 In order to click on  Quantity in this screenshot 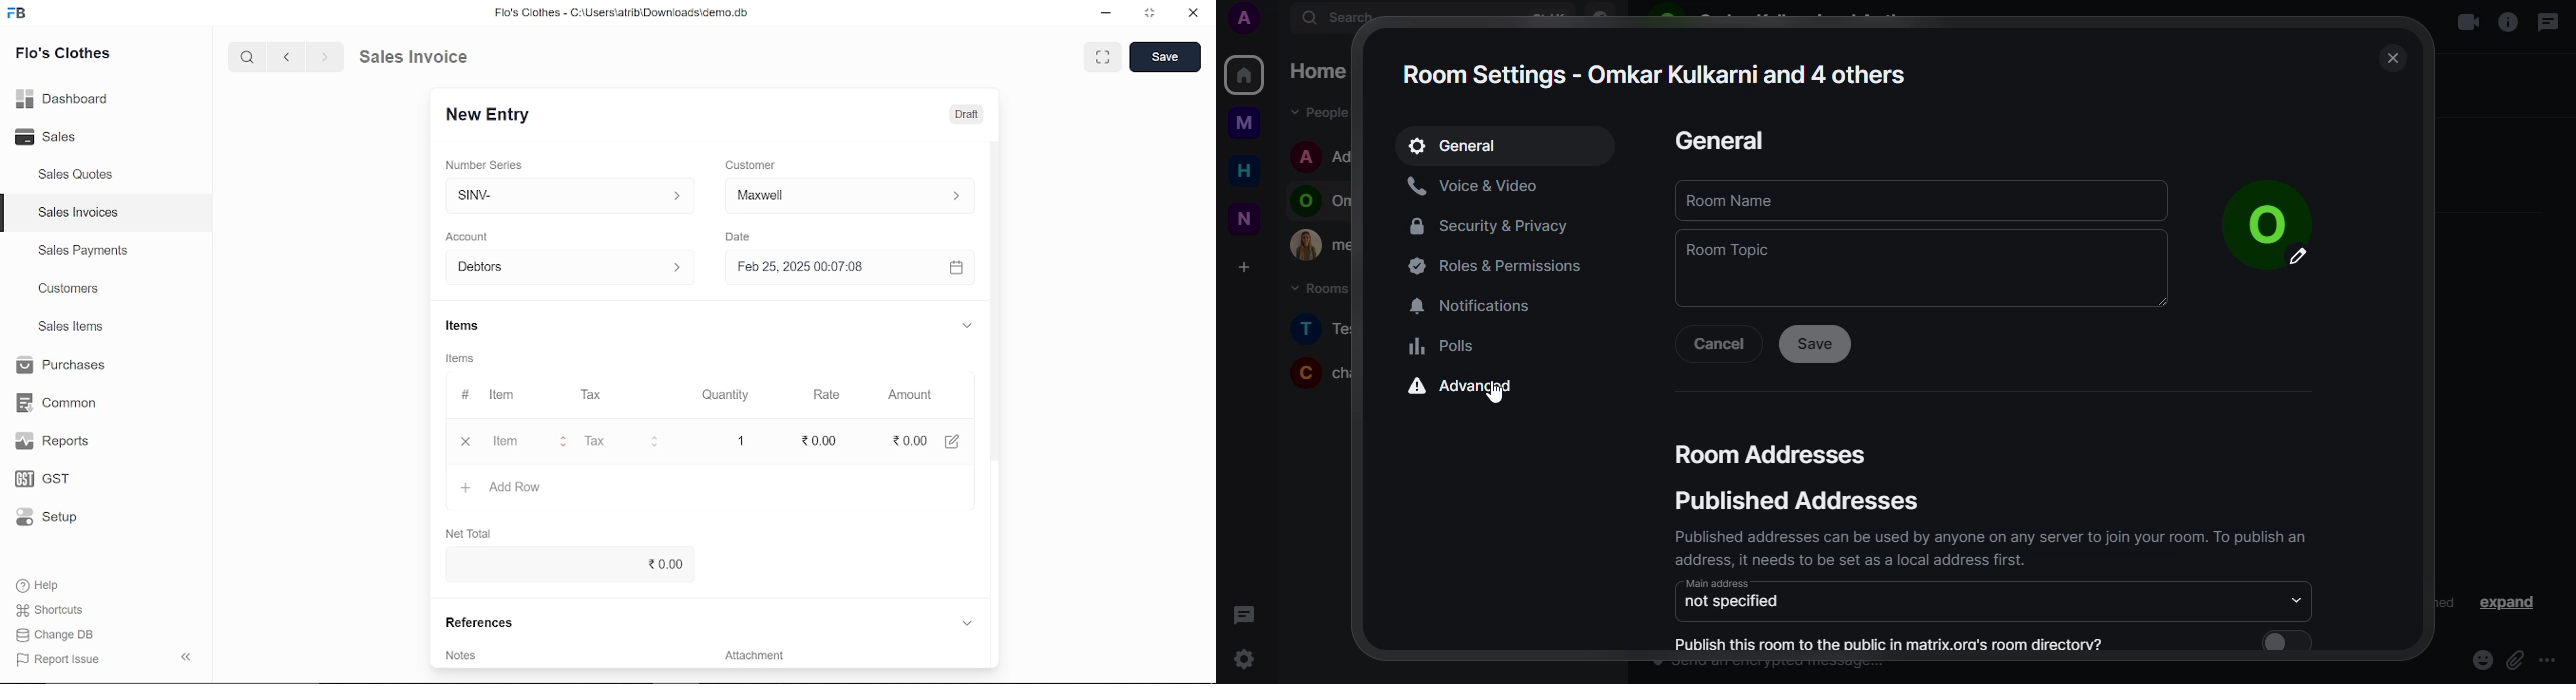, I will do `click(722, 395)`.